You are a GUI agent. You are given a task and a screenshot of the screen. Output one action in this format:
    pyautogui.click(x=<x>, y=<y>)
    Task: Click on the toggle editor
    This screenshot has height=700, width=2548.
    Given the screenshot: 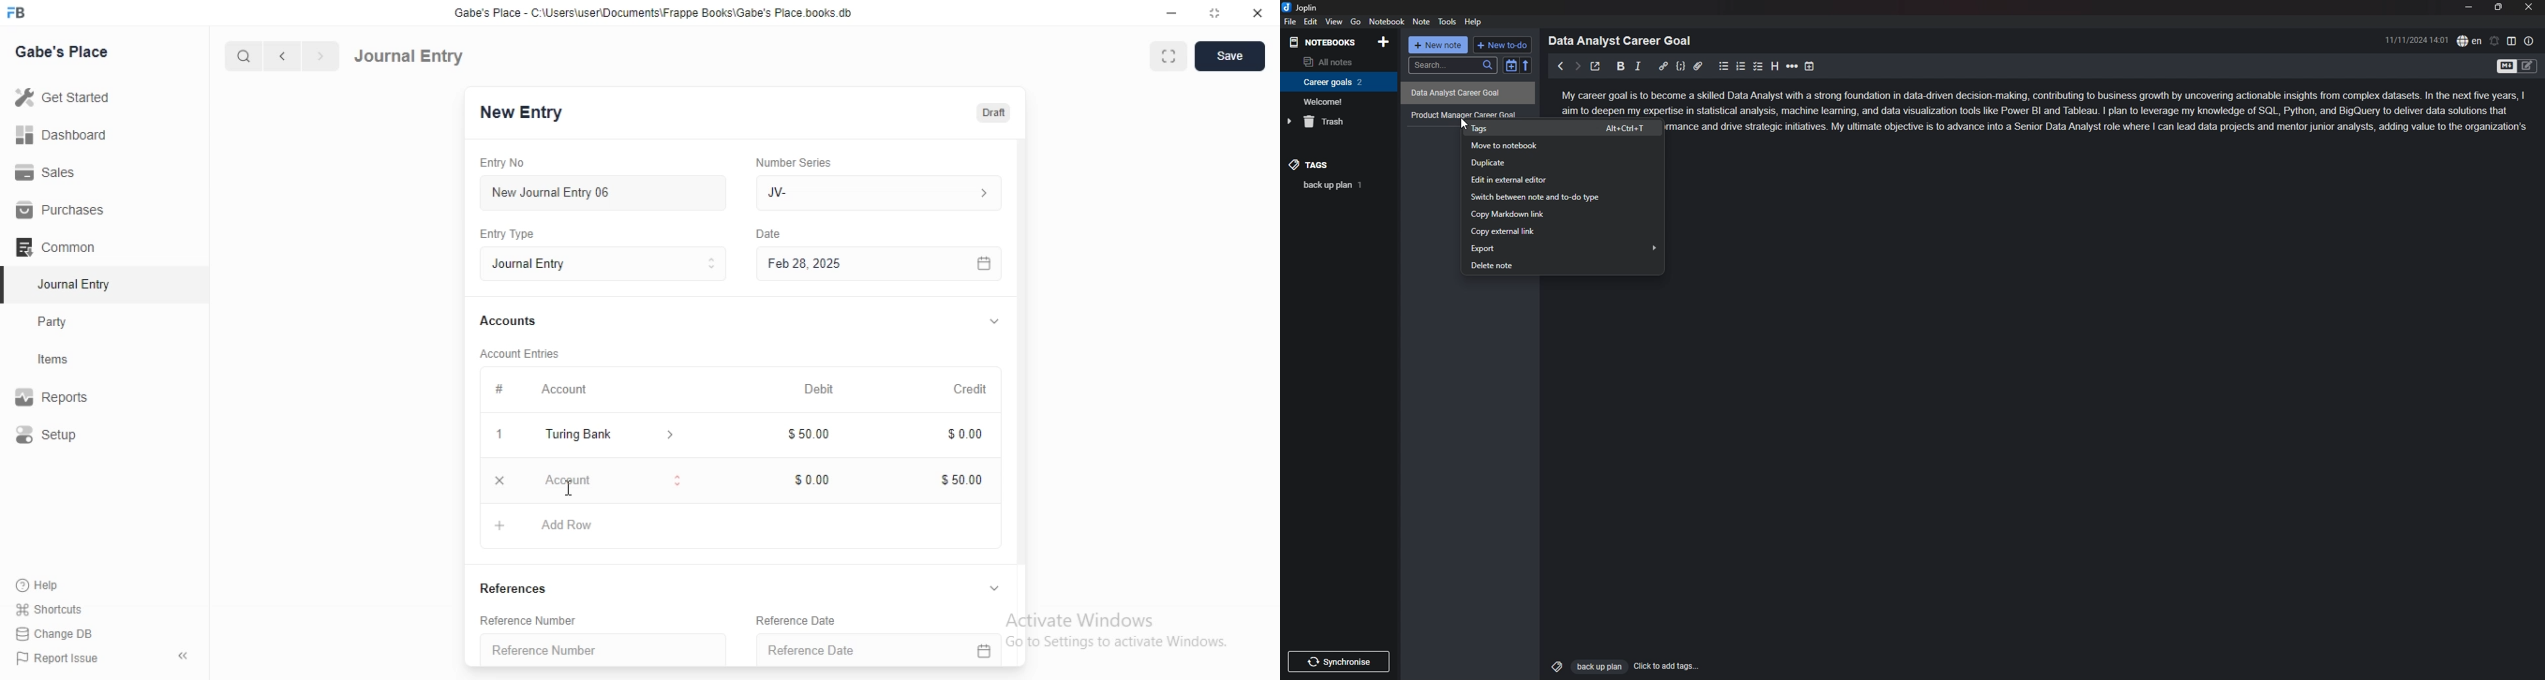 What is the action you would take?
    pyautogui.click(x=2506, y=67)
    